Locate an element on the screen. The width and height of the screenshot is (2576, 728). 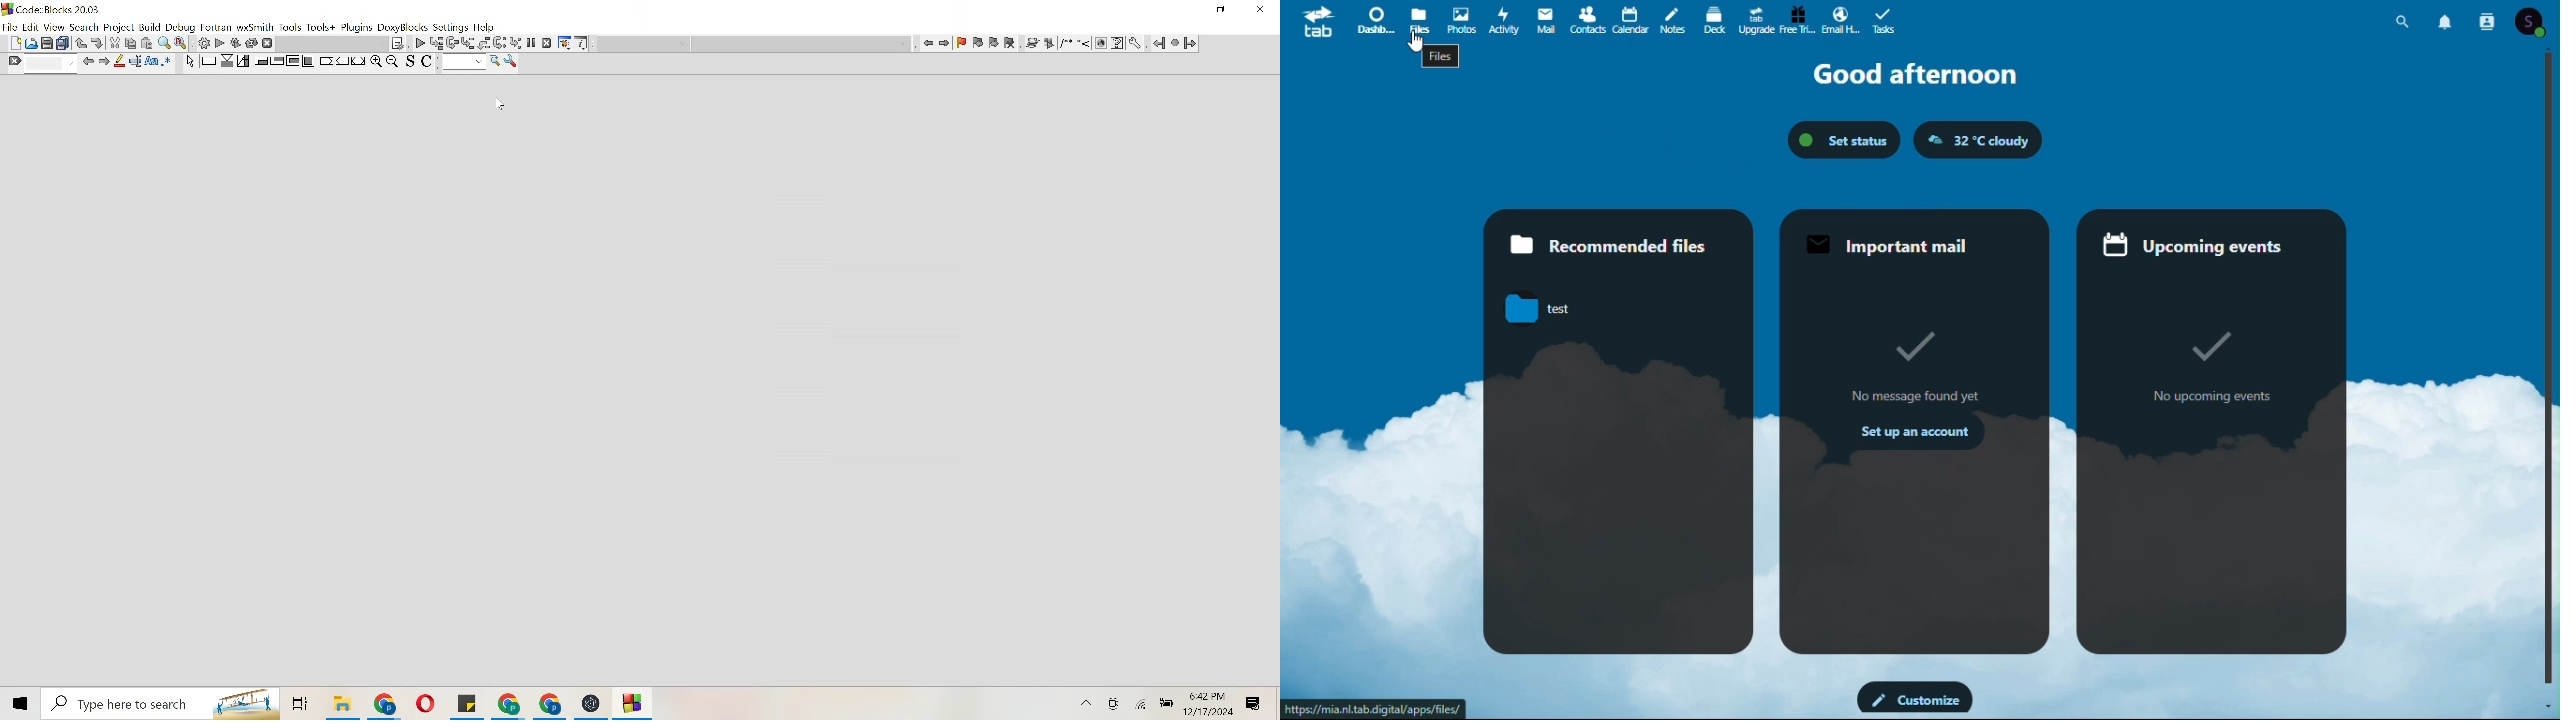
Windows is located at coordinates (19, 702).